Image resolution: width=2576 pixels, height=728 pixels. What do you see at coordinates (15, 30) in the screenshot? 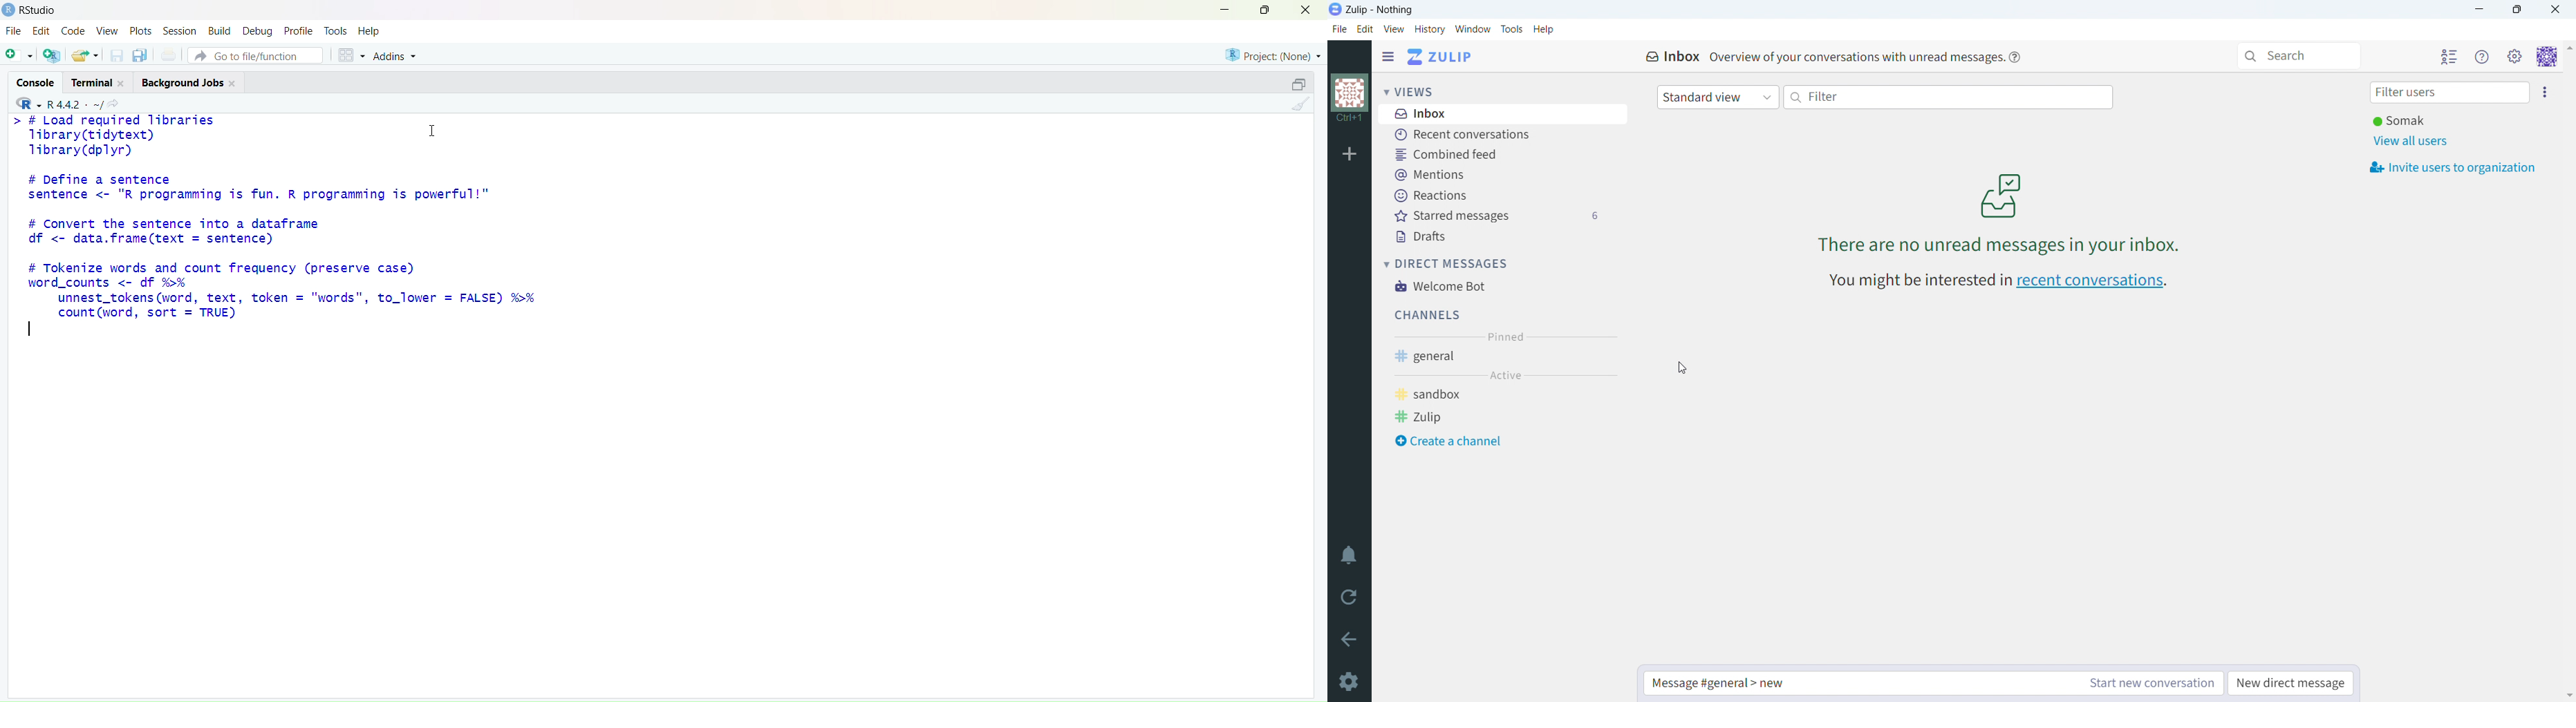
I see `file` at bounding box center [15, 30].